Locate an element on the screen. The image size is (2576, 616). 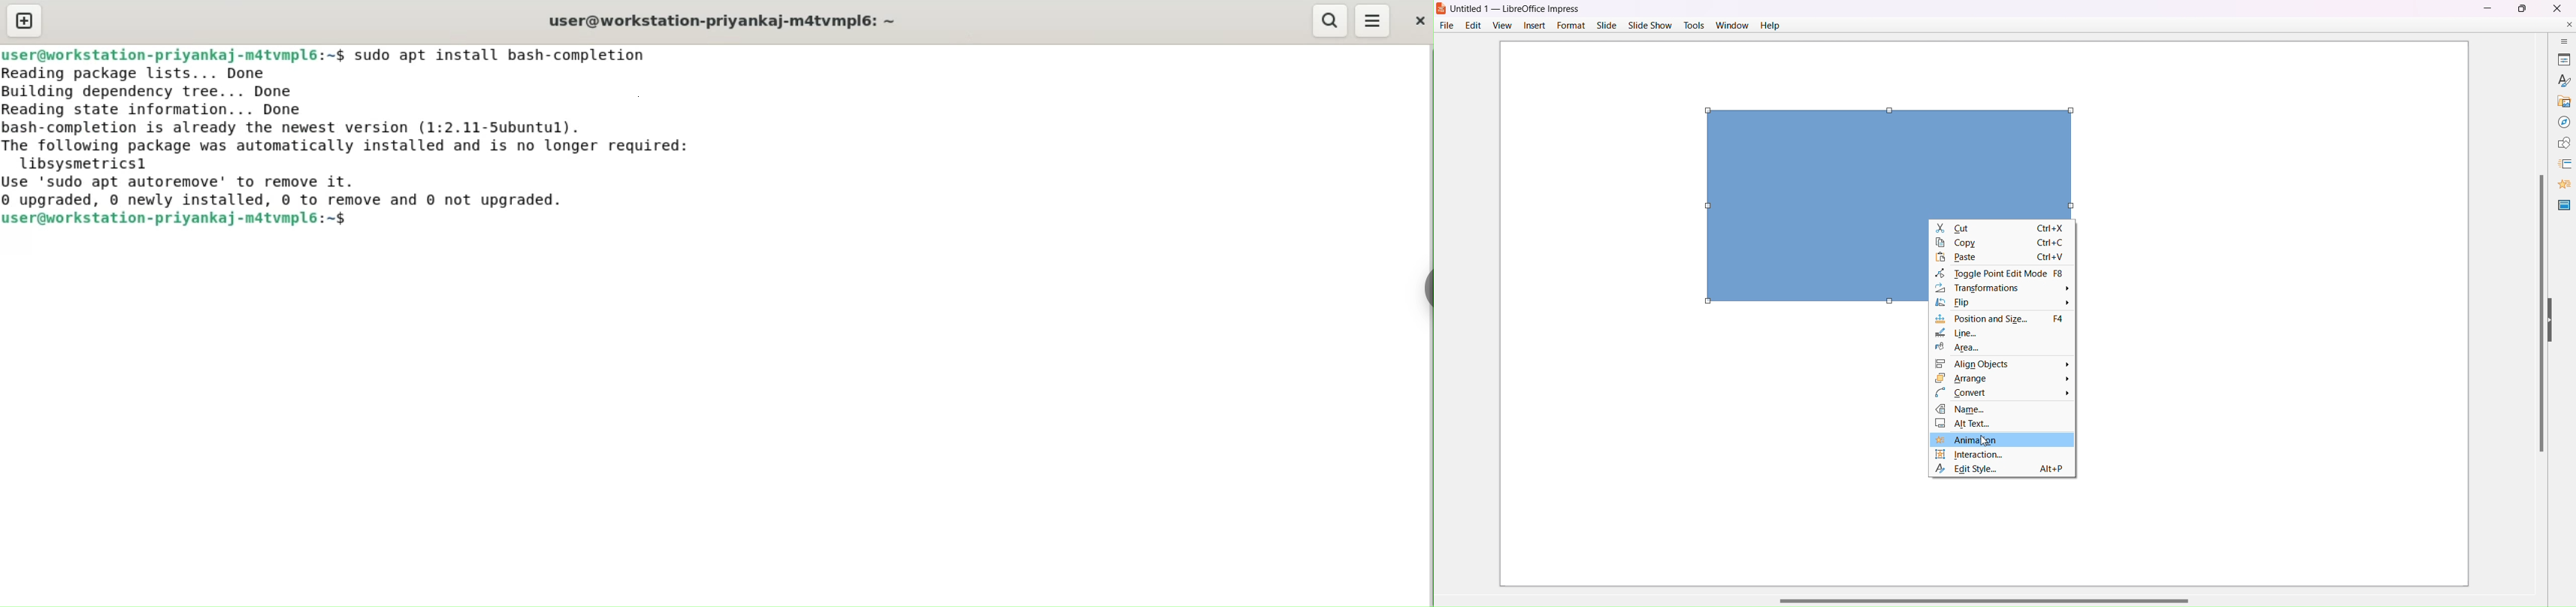
Alt tect is located at coordinates (2005, 423).